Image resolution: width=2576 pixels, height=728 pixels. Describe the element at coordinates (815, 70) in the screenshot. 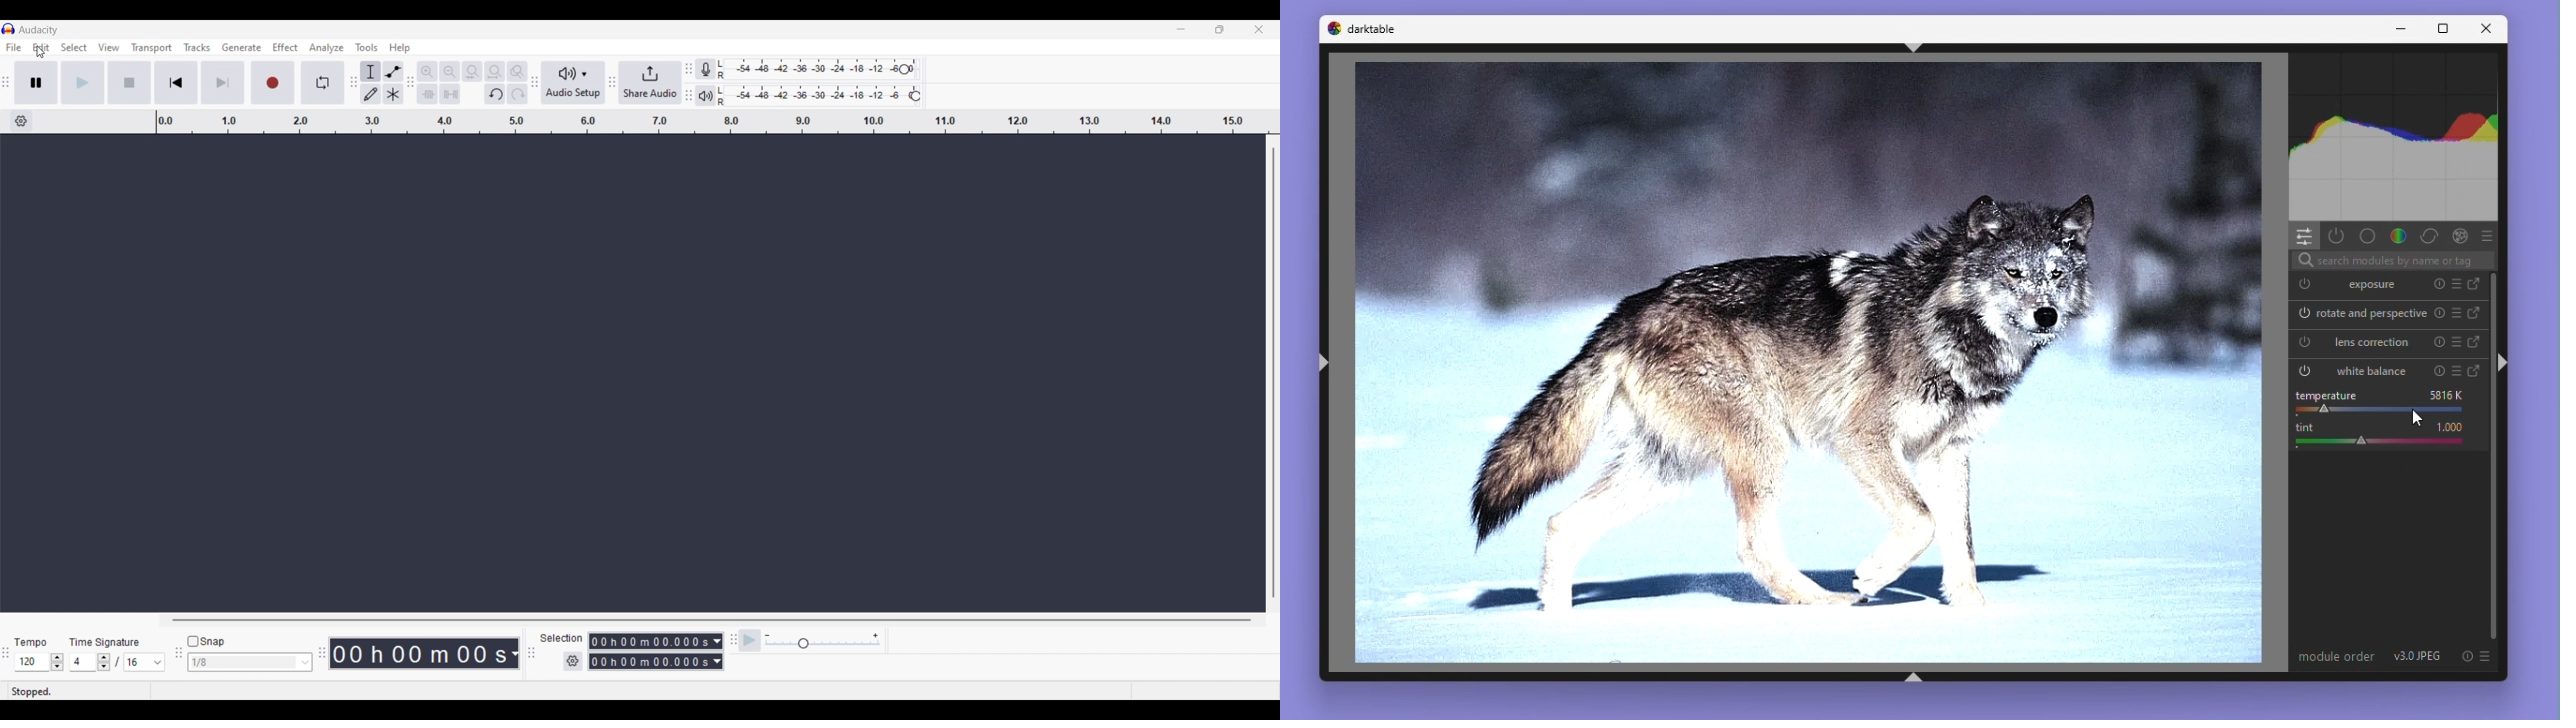

I see `Recording level` at that location.